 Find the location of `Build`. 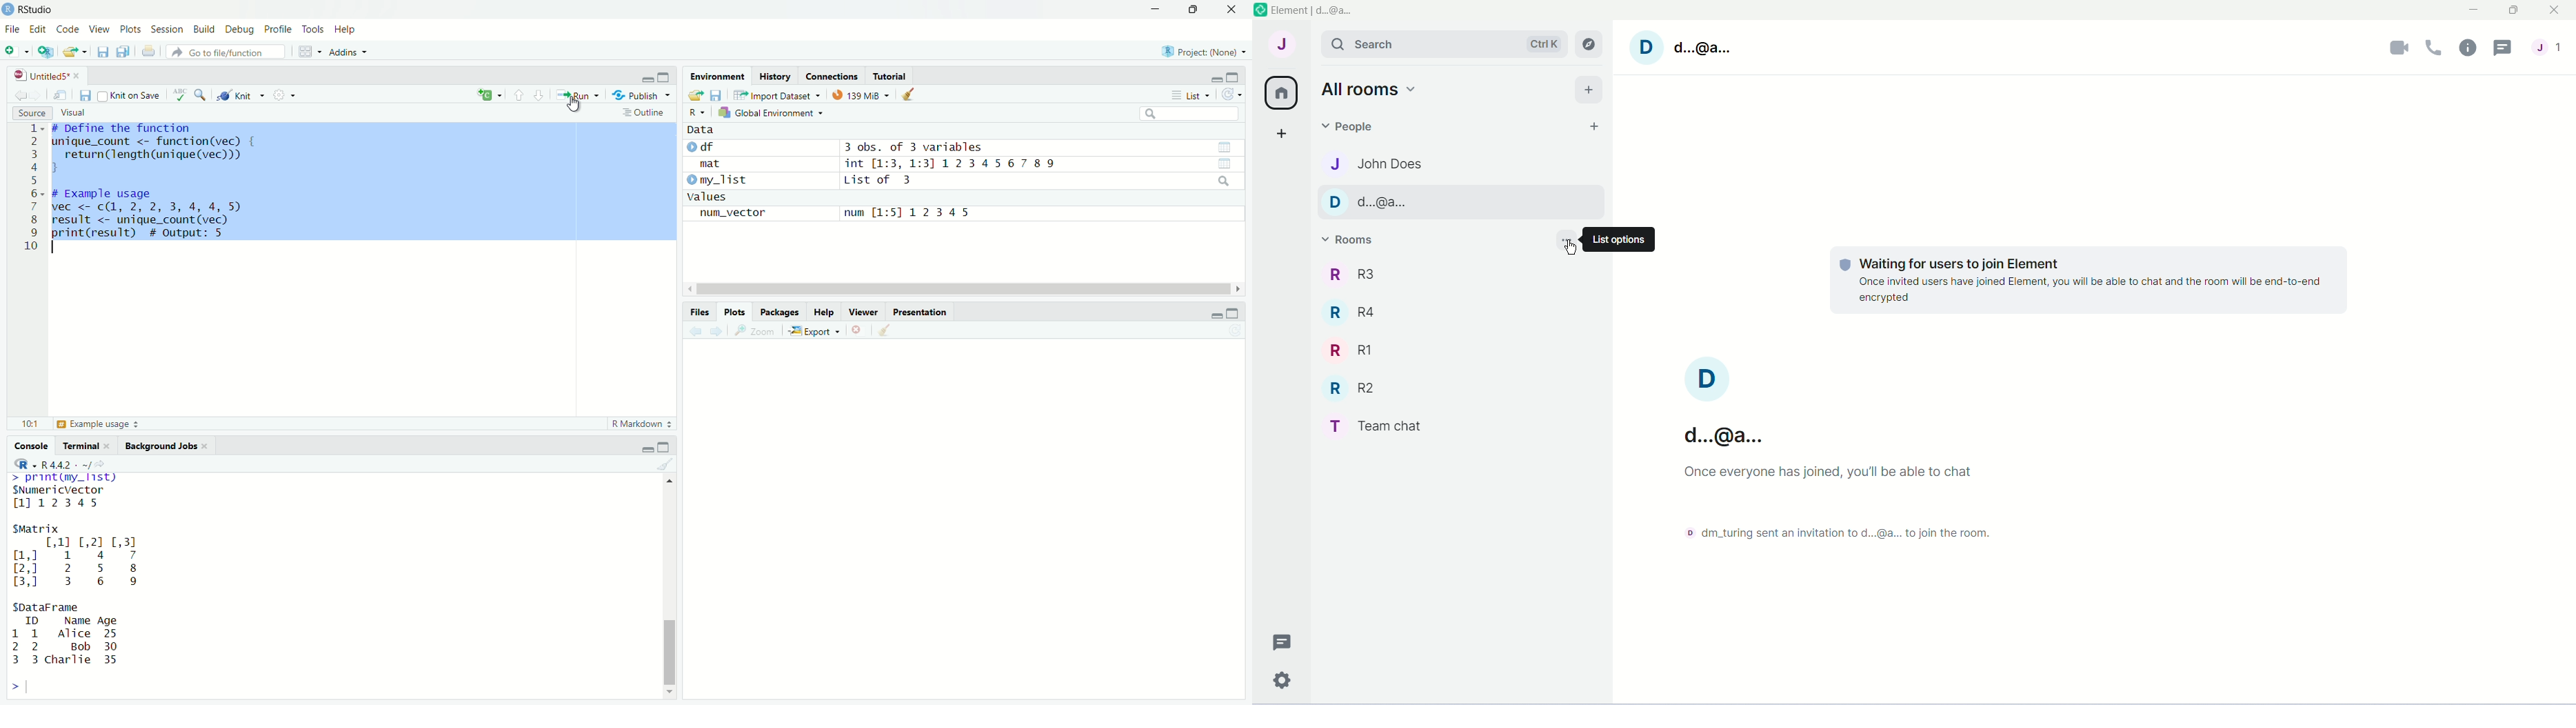

Build is located at coordinates (206, 30).